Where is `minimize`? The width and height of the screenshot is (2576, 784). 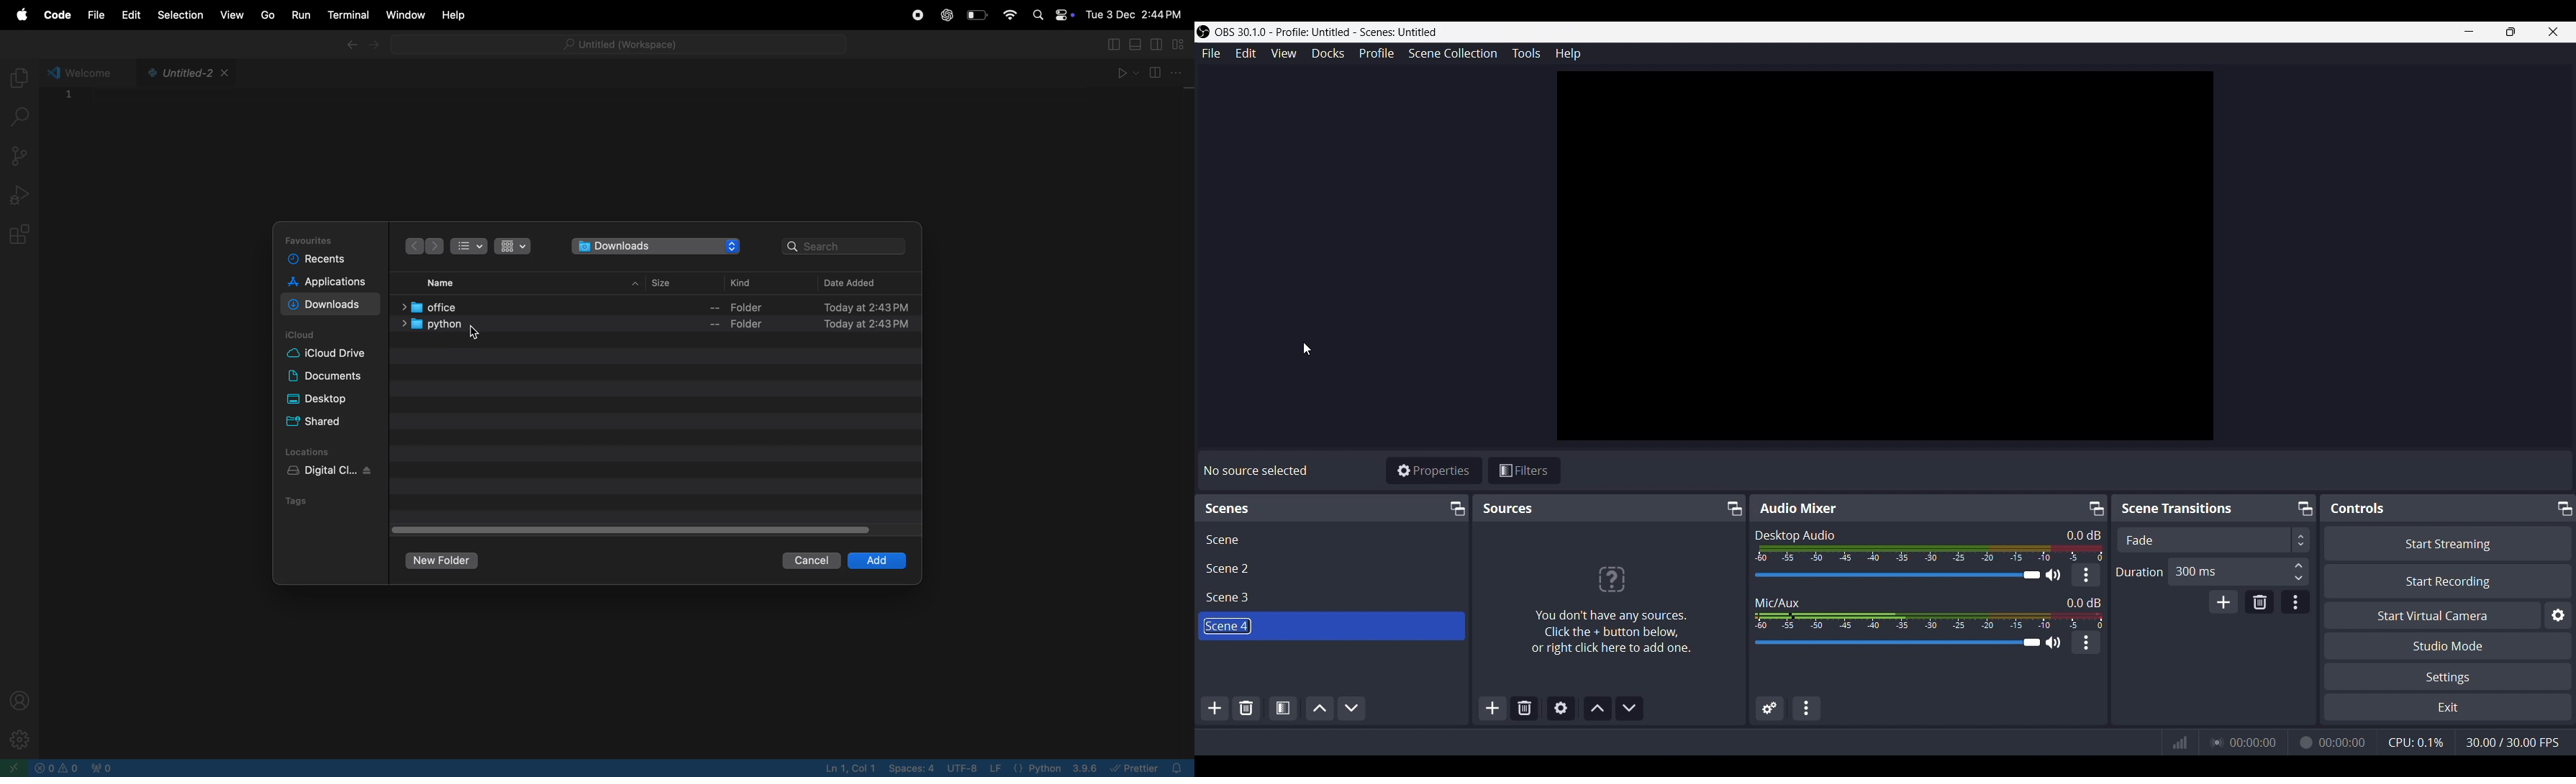 minimize is located at coordinates (2468, 31).